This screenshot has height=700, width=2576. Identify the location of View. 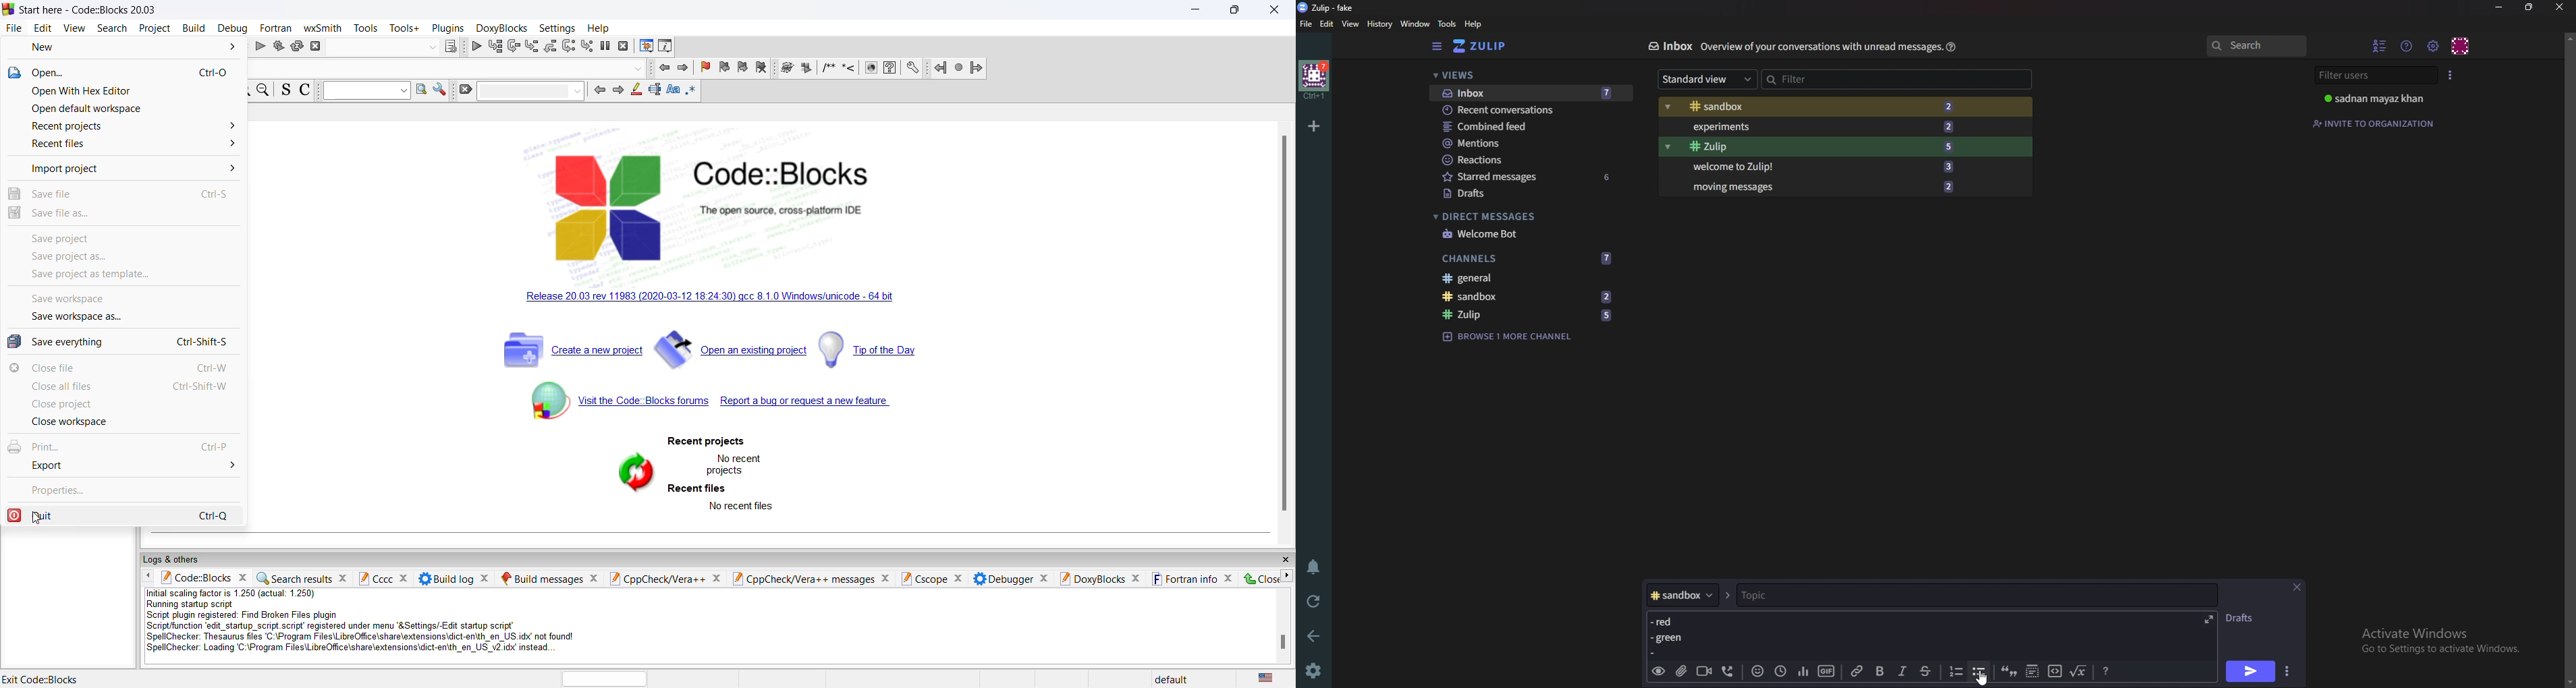
(1351, 25).